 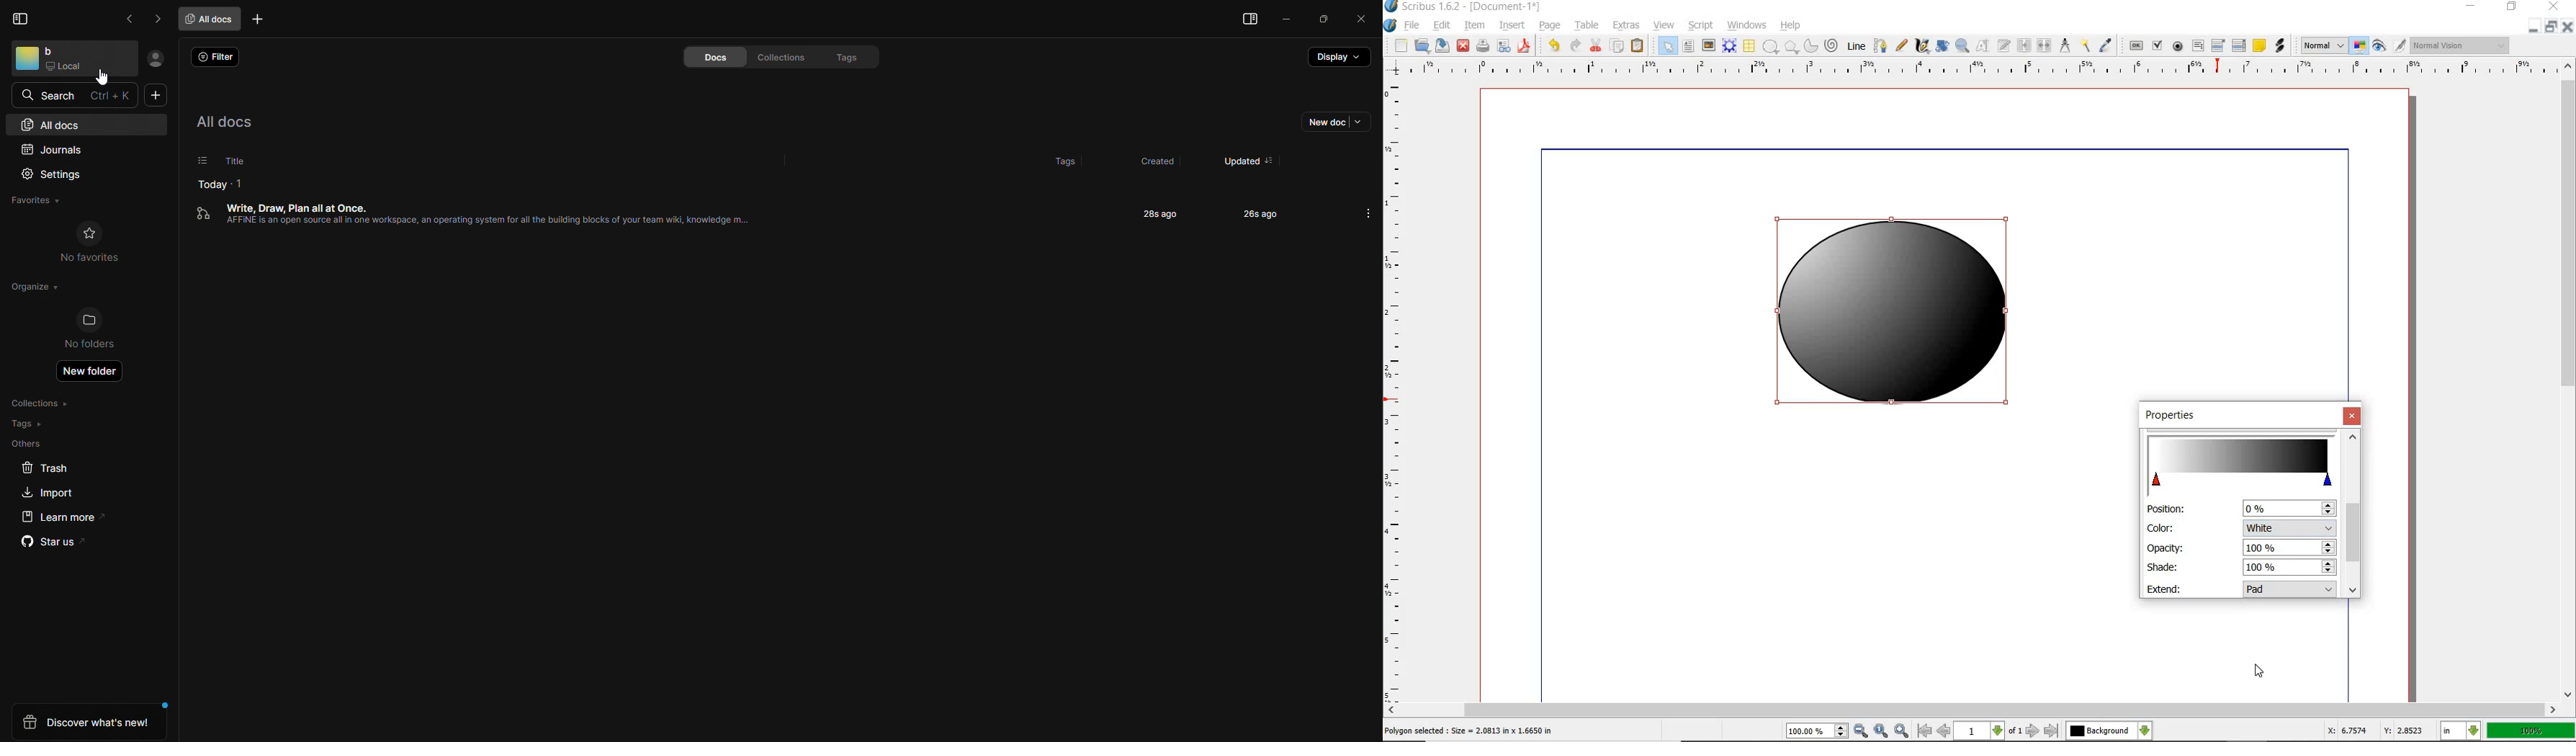 I want to click on LINE, so click(x=1857, y=46).